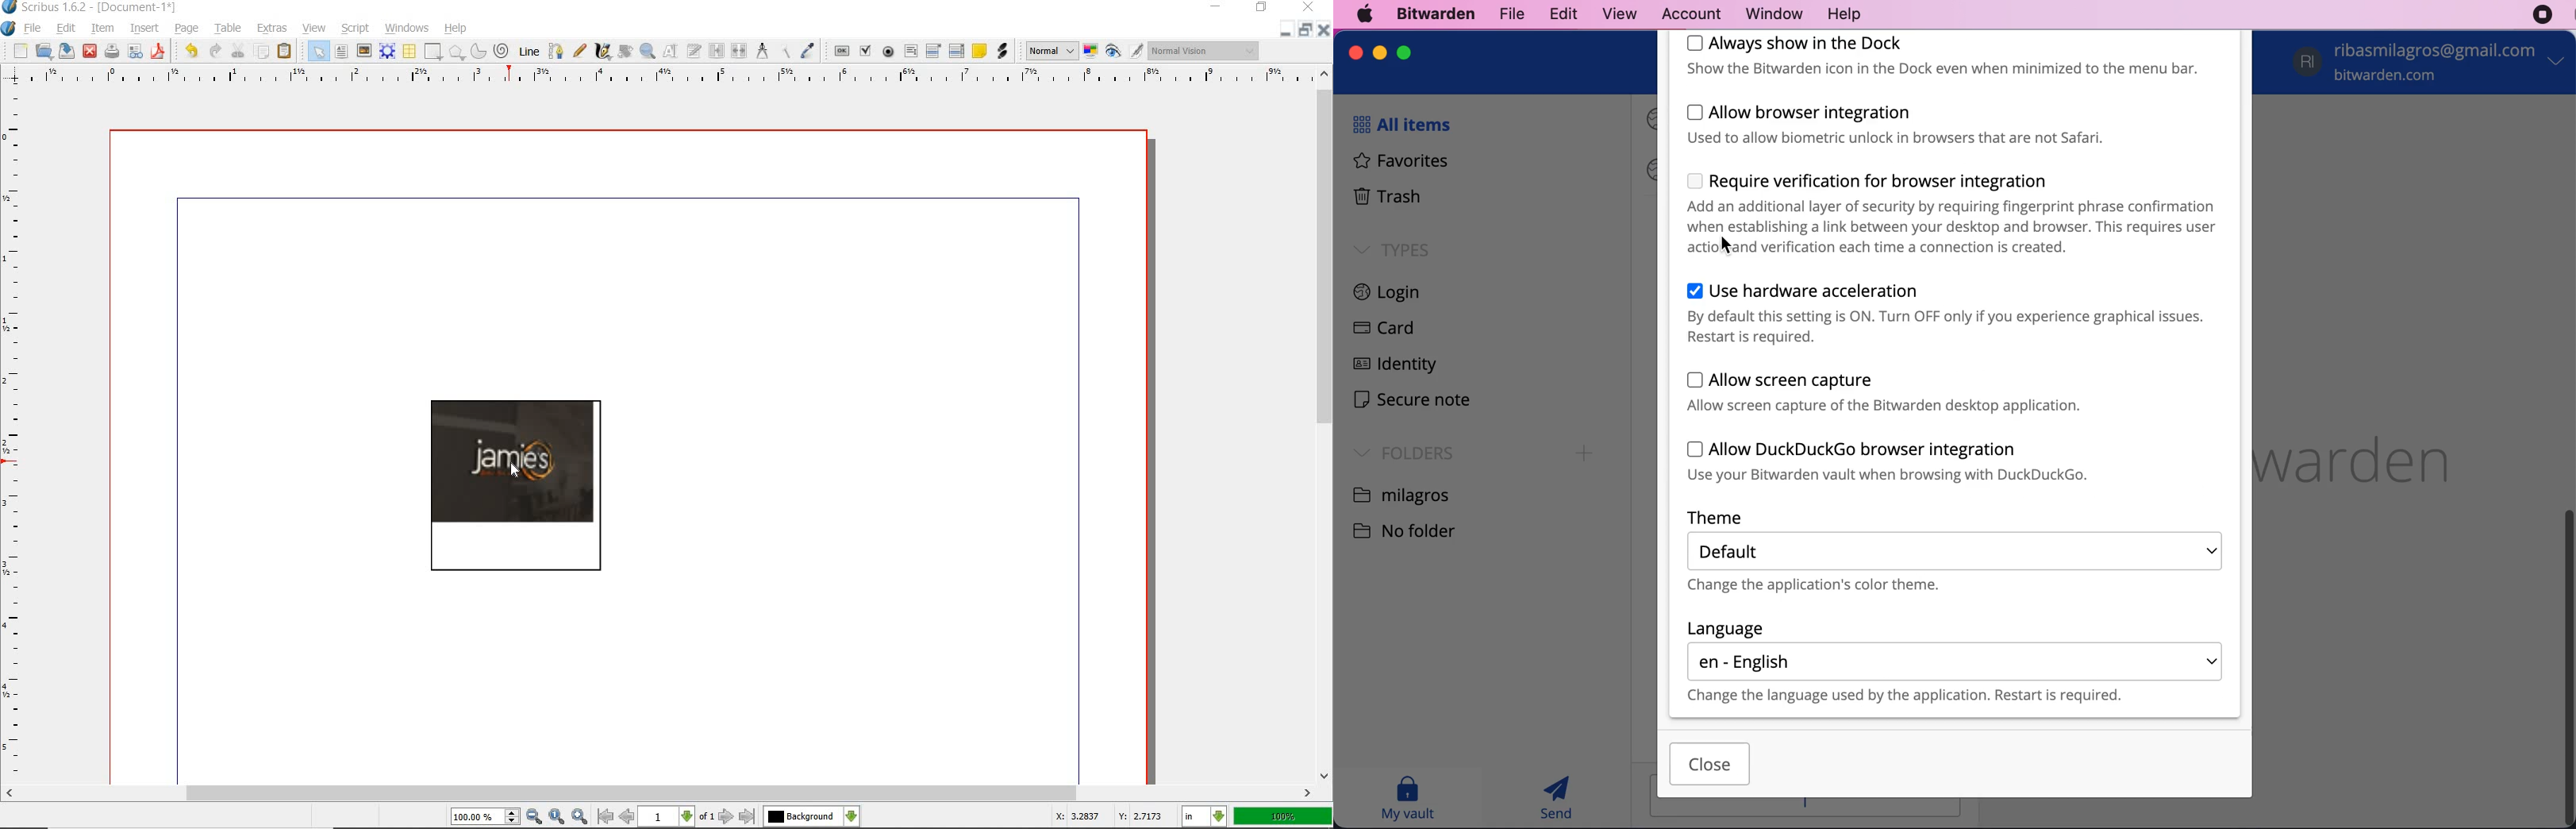  Describe the element at coordinates (763, 50) in the screenshot. I see `measurements` at that location.